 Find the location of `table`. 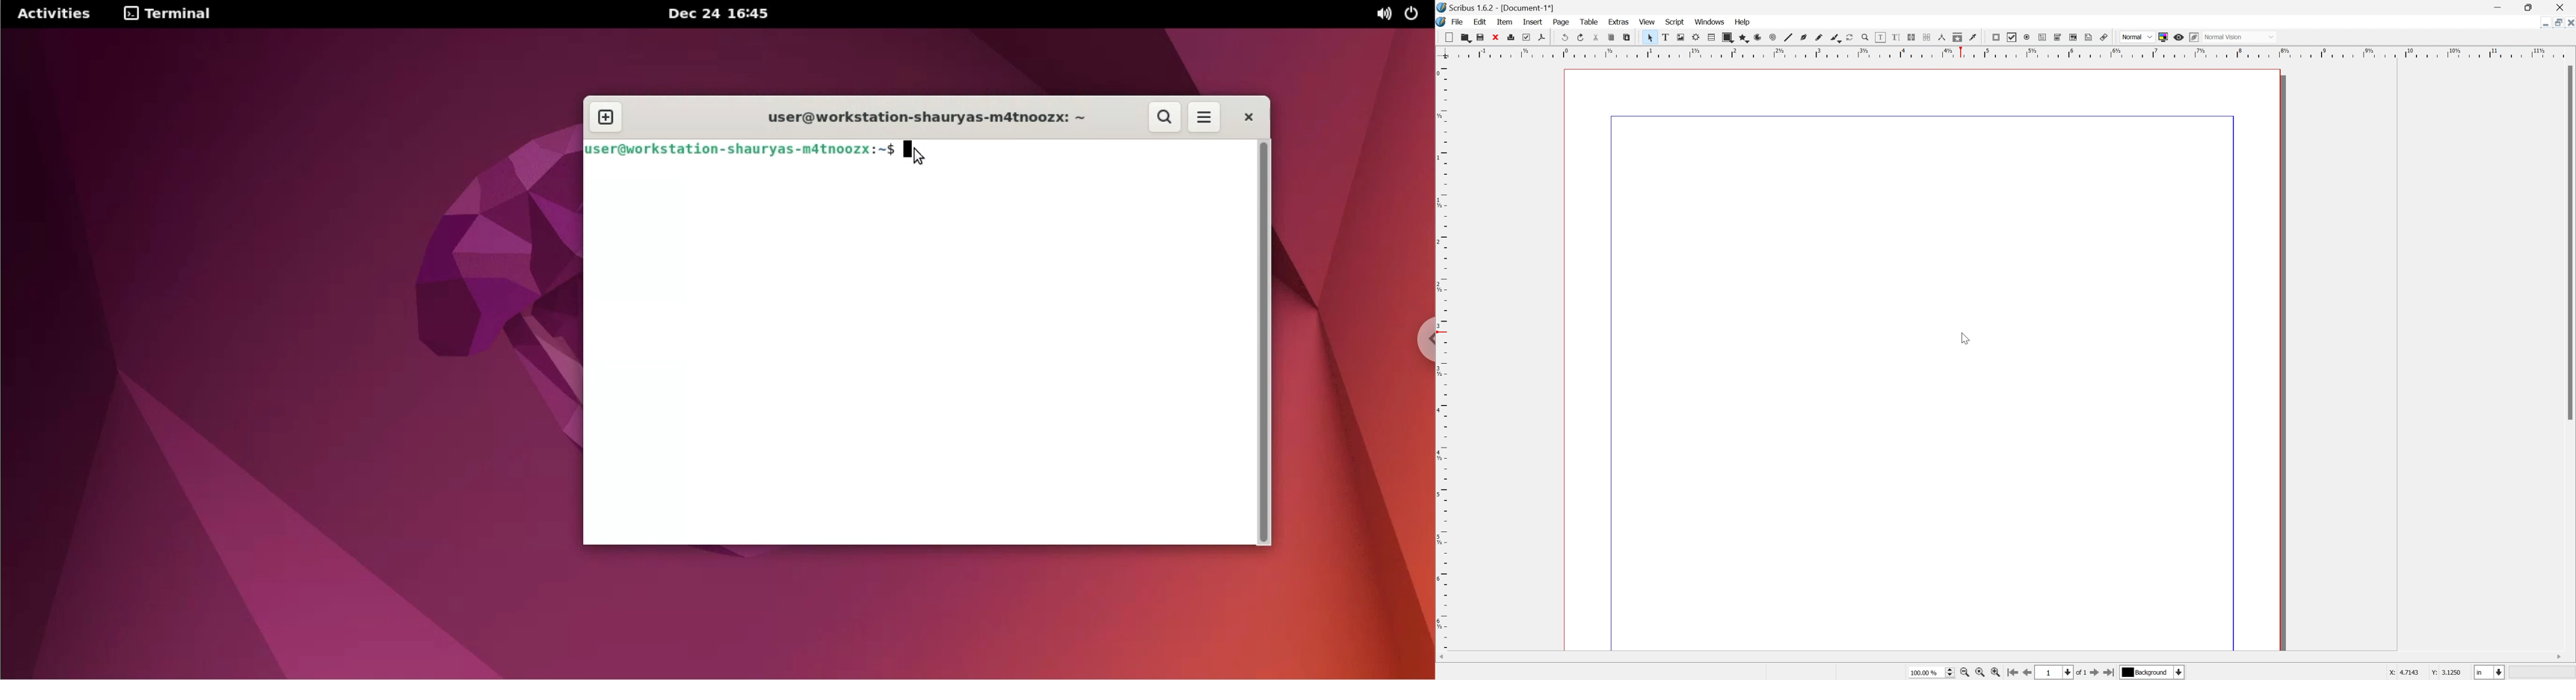

table is located at coordinates (1590, 21).